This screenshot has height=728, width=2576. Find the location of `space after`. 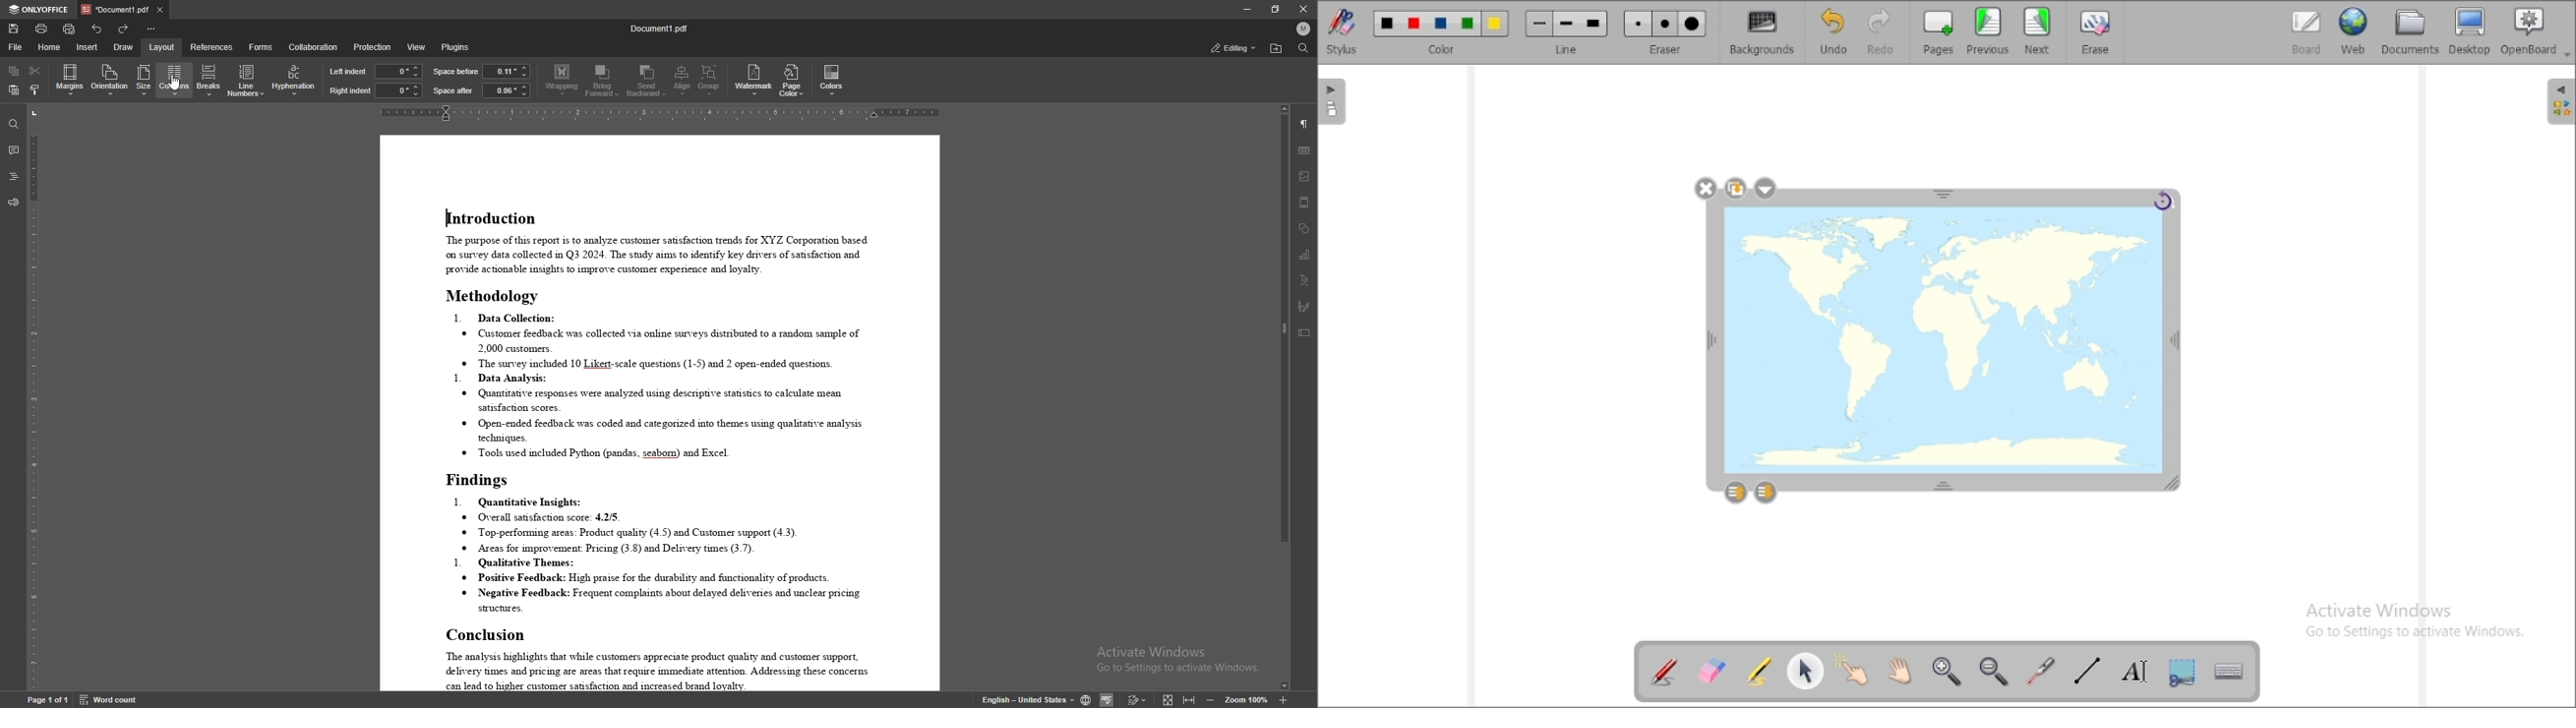

space after is located at coordinates (453, 91).